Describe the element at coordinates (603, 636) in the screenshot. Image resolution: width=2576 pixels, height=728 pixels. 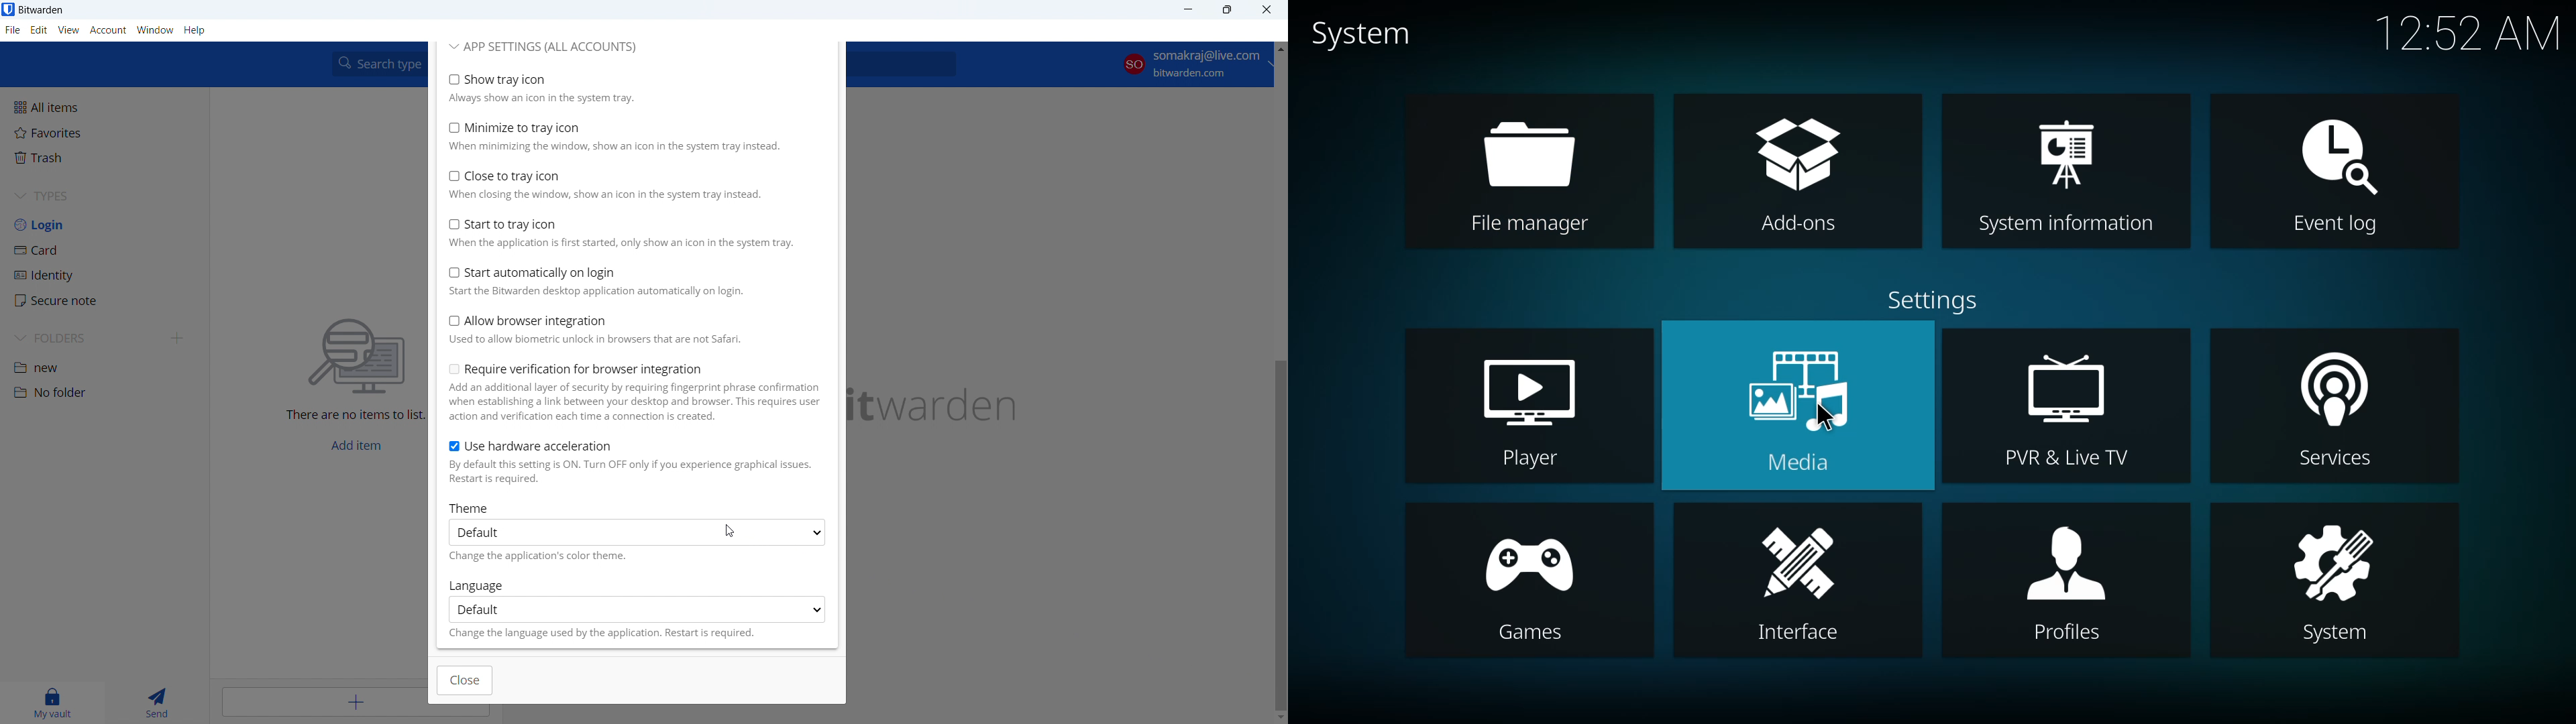
I see `Change the language used by the application. Restart is required.` at that location.